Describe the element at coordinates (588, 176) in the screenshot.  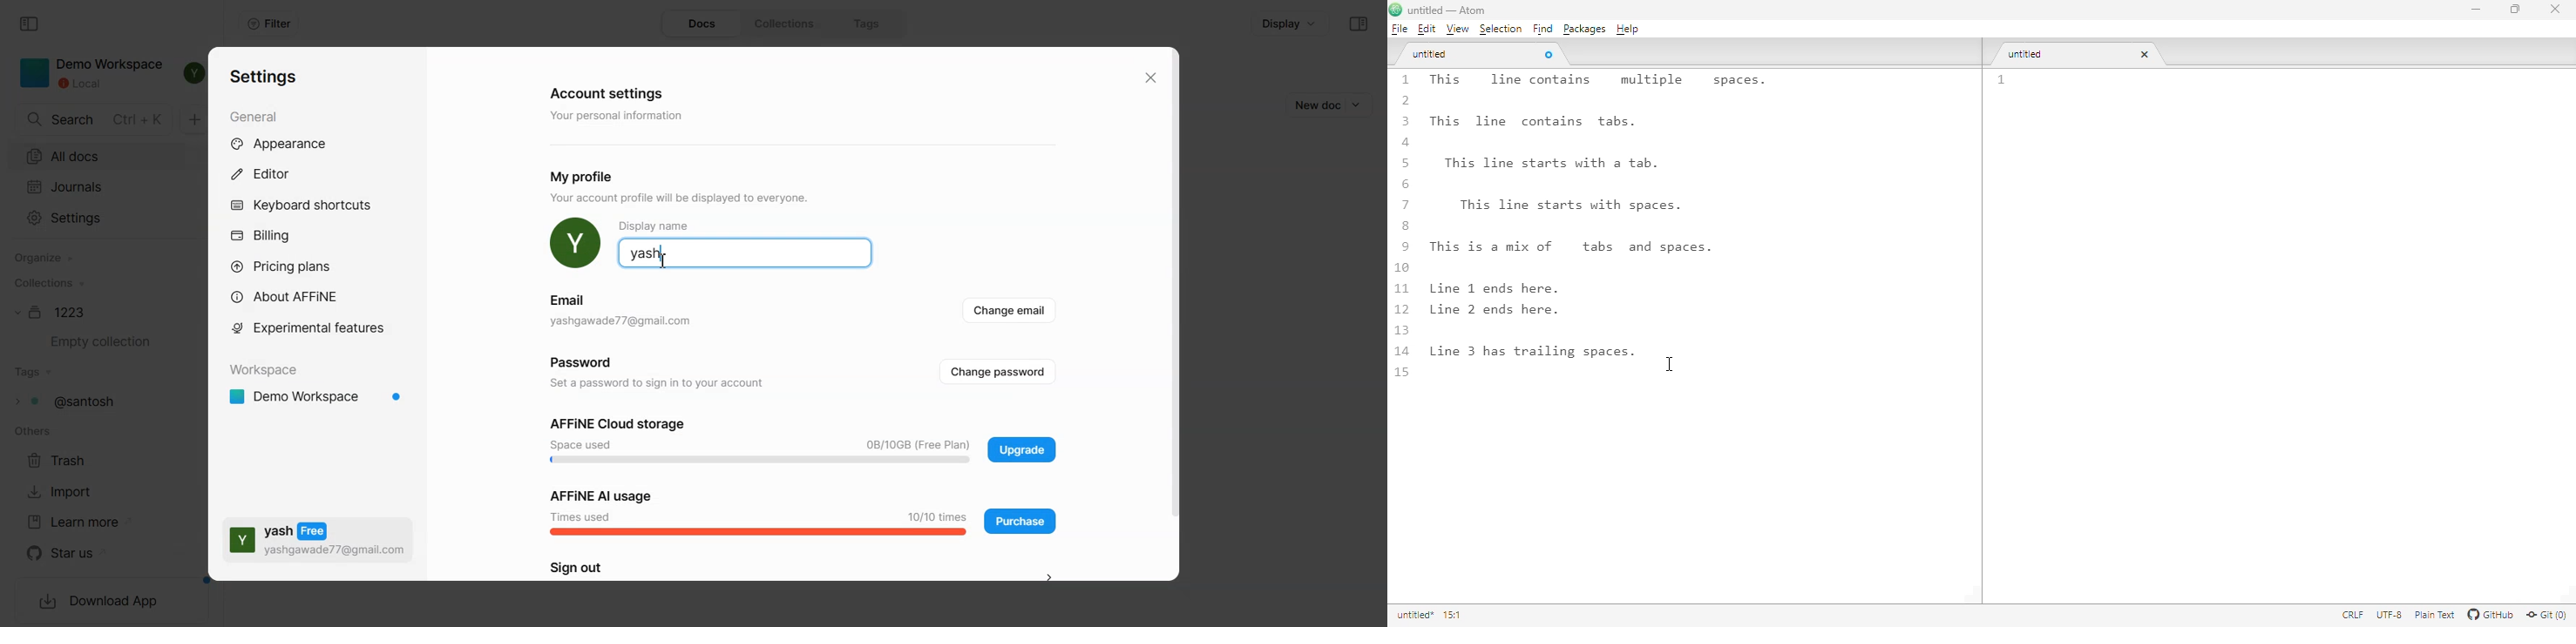
I see `My profile` at that location.